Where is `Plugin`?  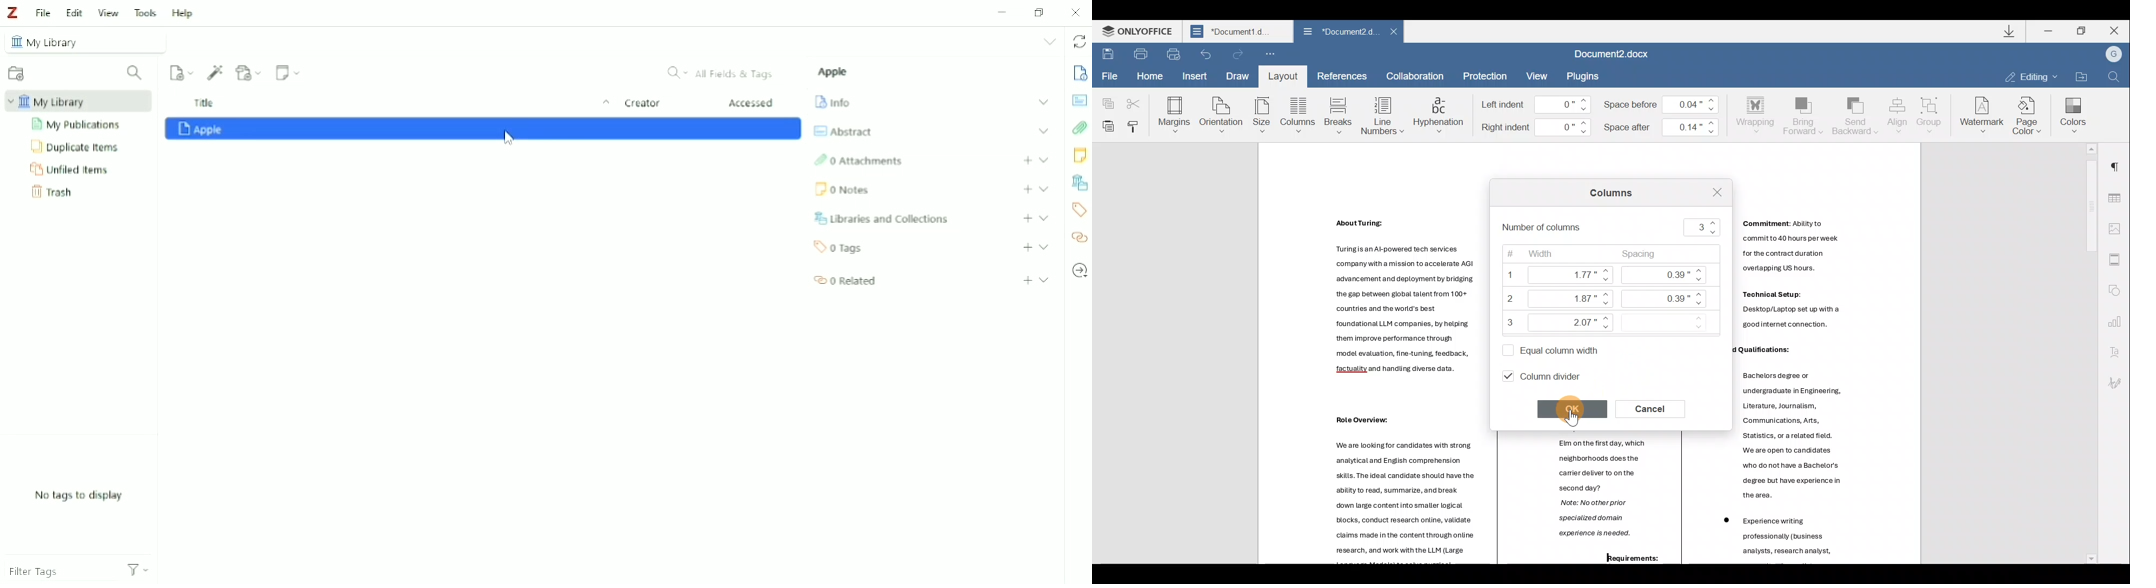
Plugin is located at coordinates (1589, 76).